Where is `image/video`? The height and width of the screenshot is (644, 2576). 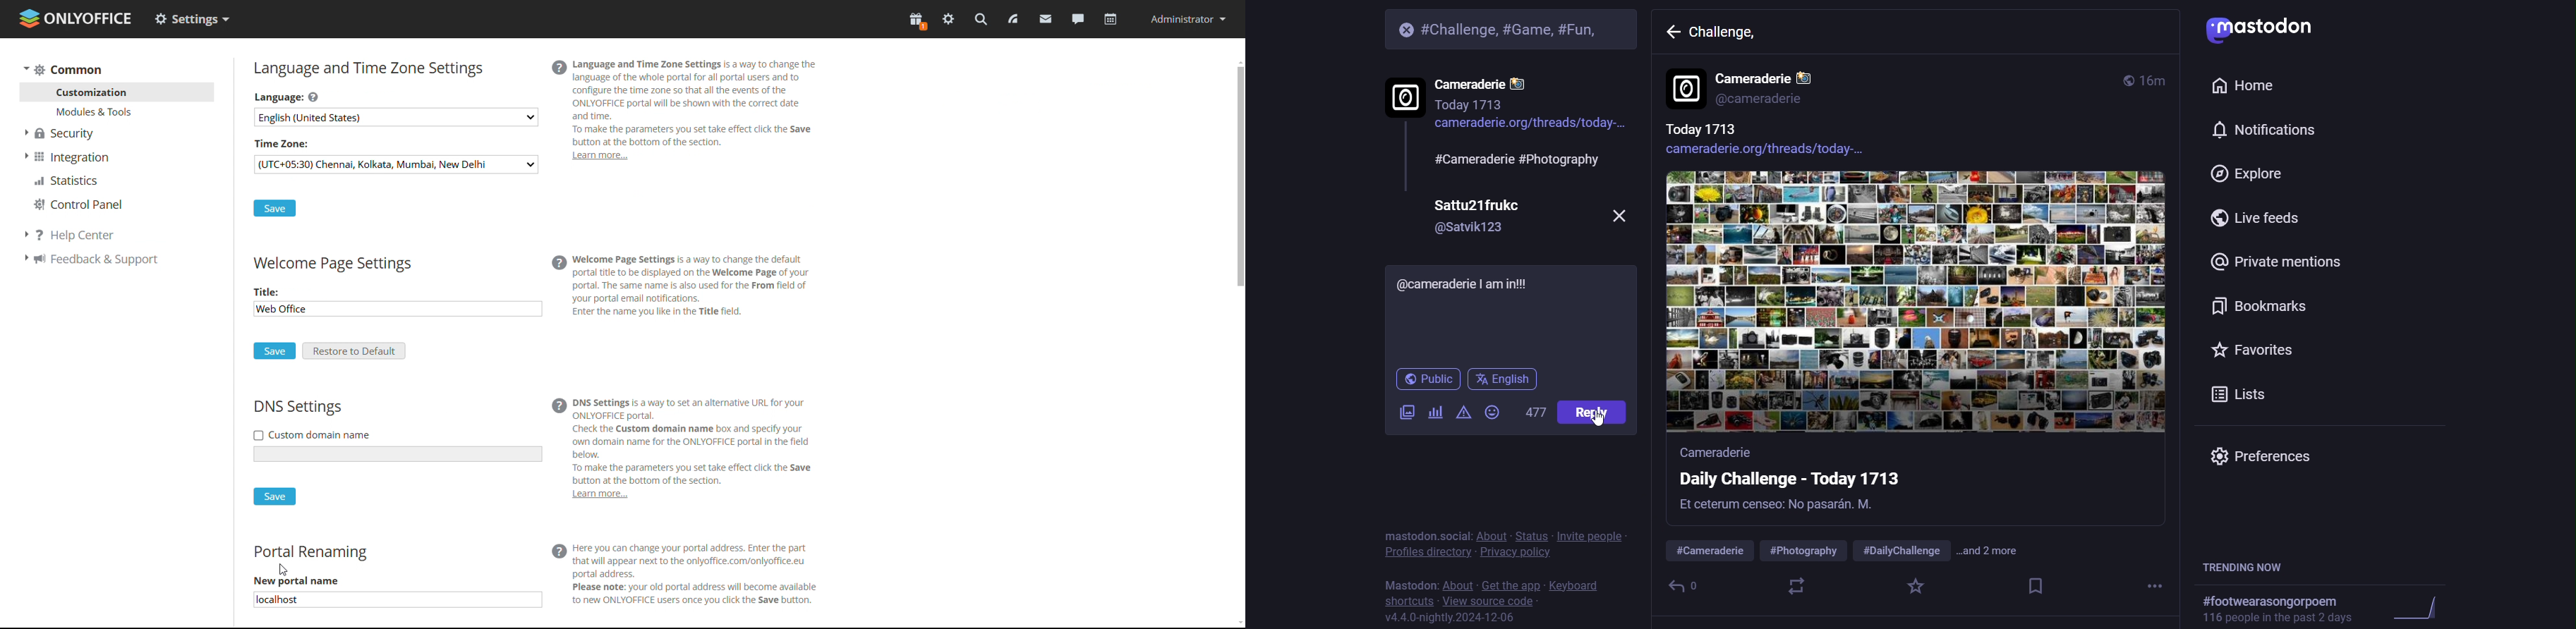 image/video is located at coordinates (1400, 410).